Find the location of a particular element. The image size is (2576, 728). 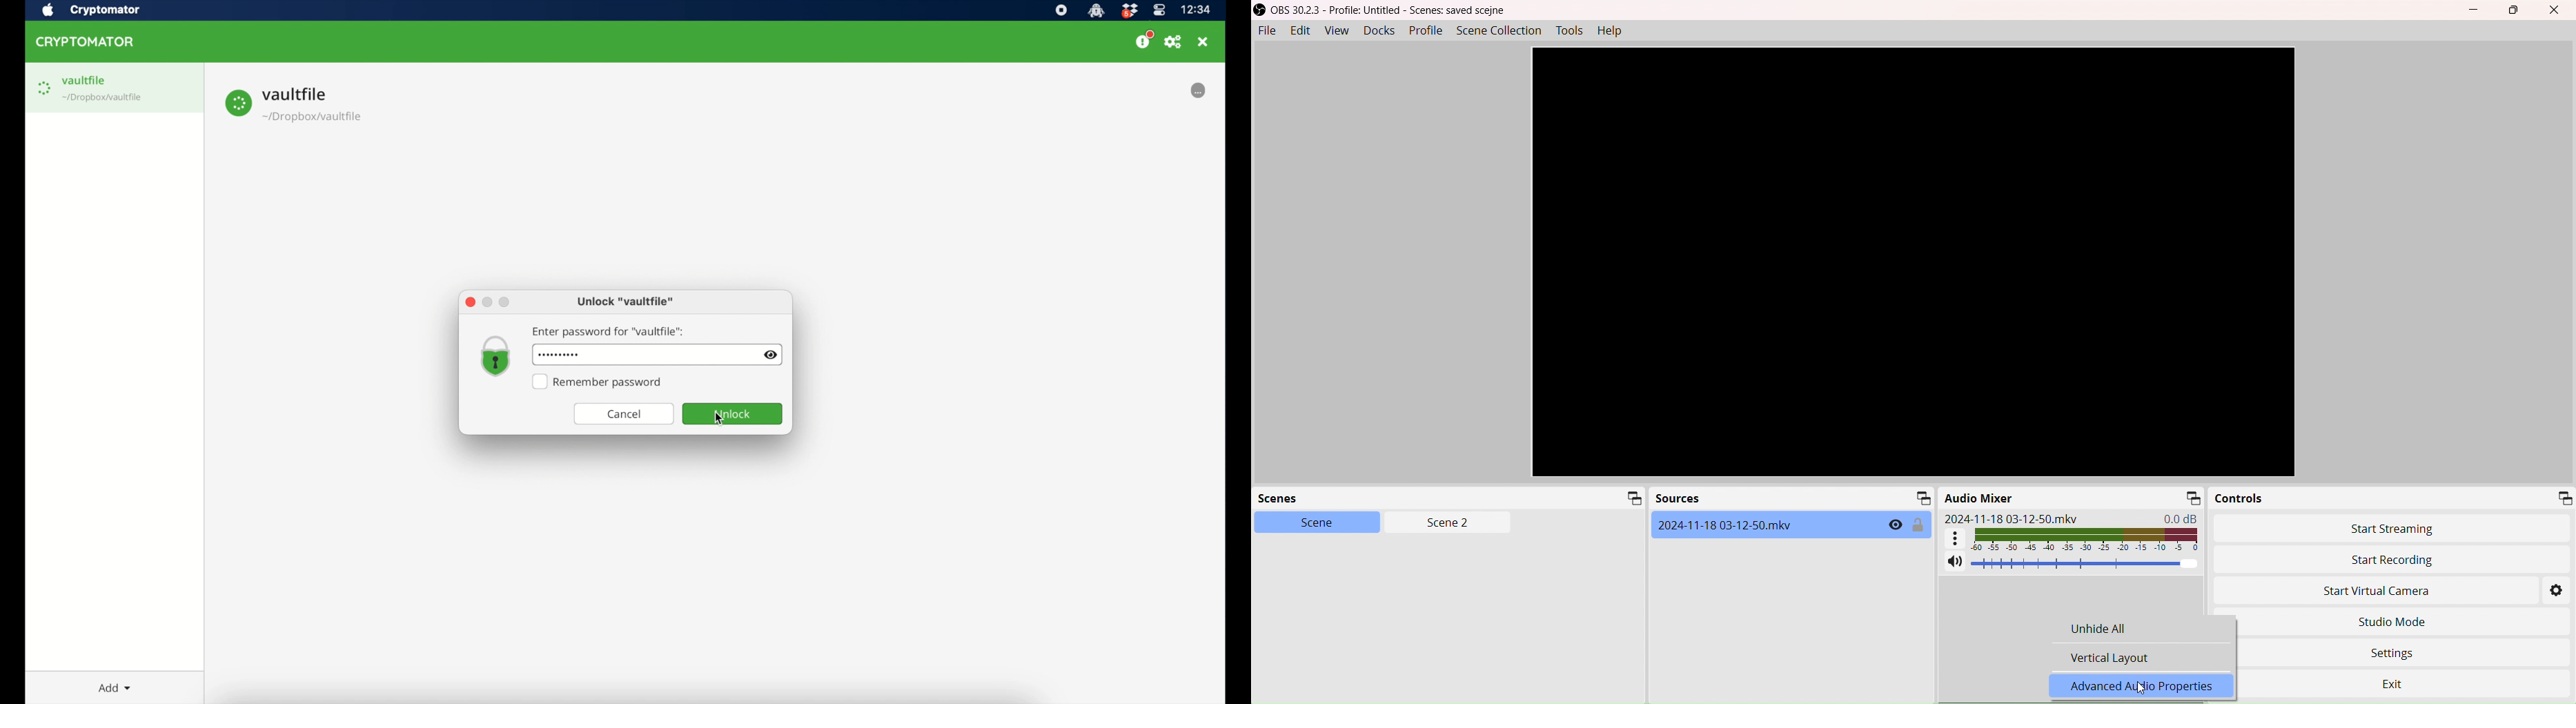

0.0 dB is located at coordinates (2183, 518).